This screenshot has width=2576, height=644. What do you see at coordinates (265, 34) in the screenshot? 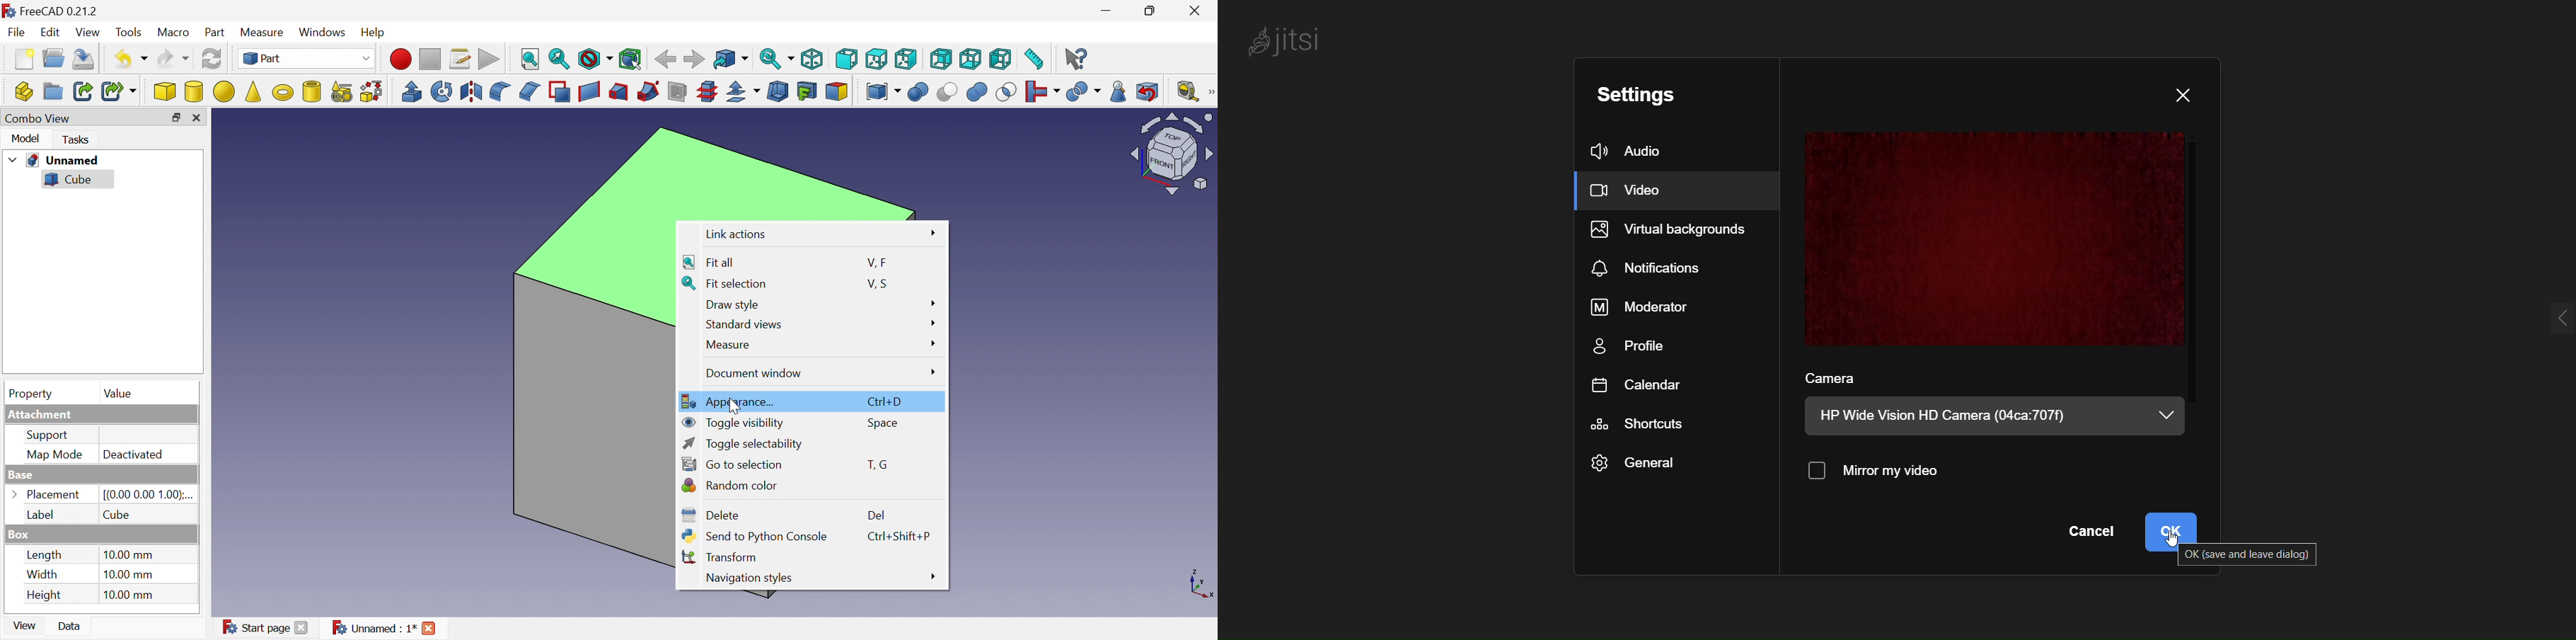
I see `Measure` at bounding box center [265, 34].